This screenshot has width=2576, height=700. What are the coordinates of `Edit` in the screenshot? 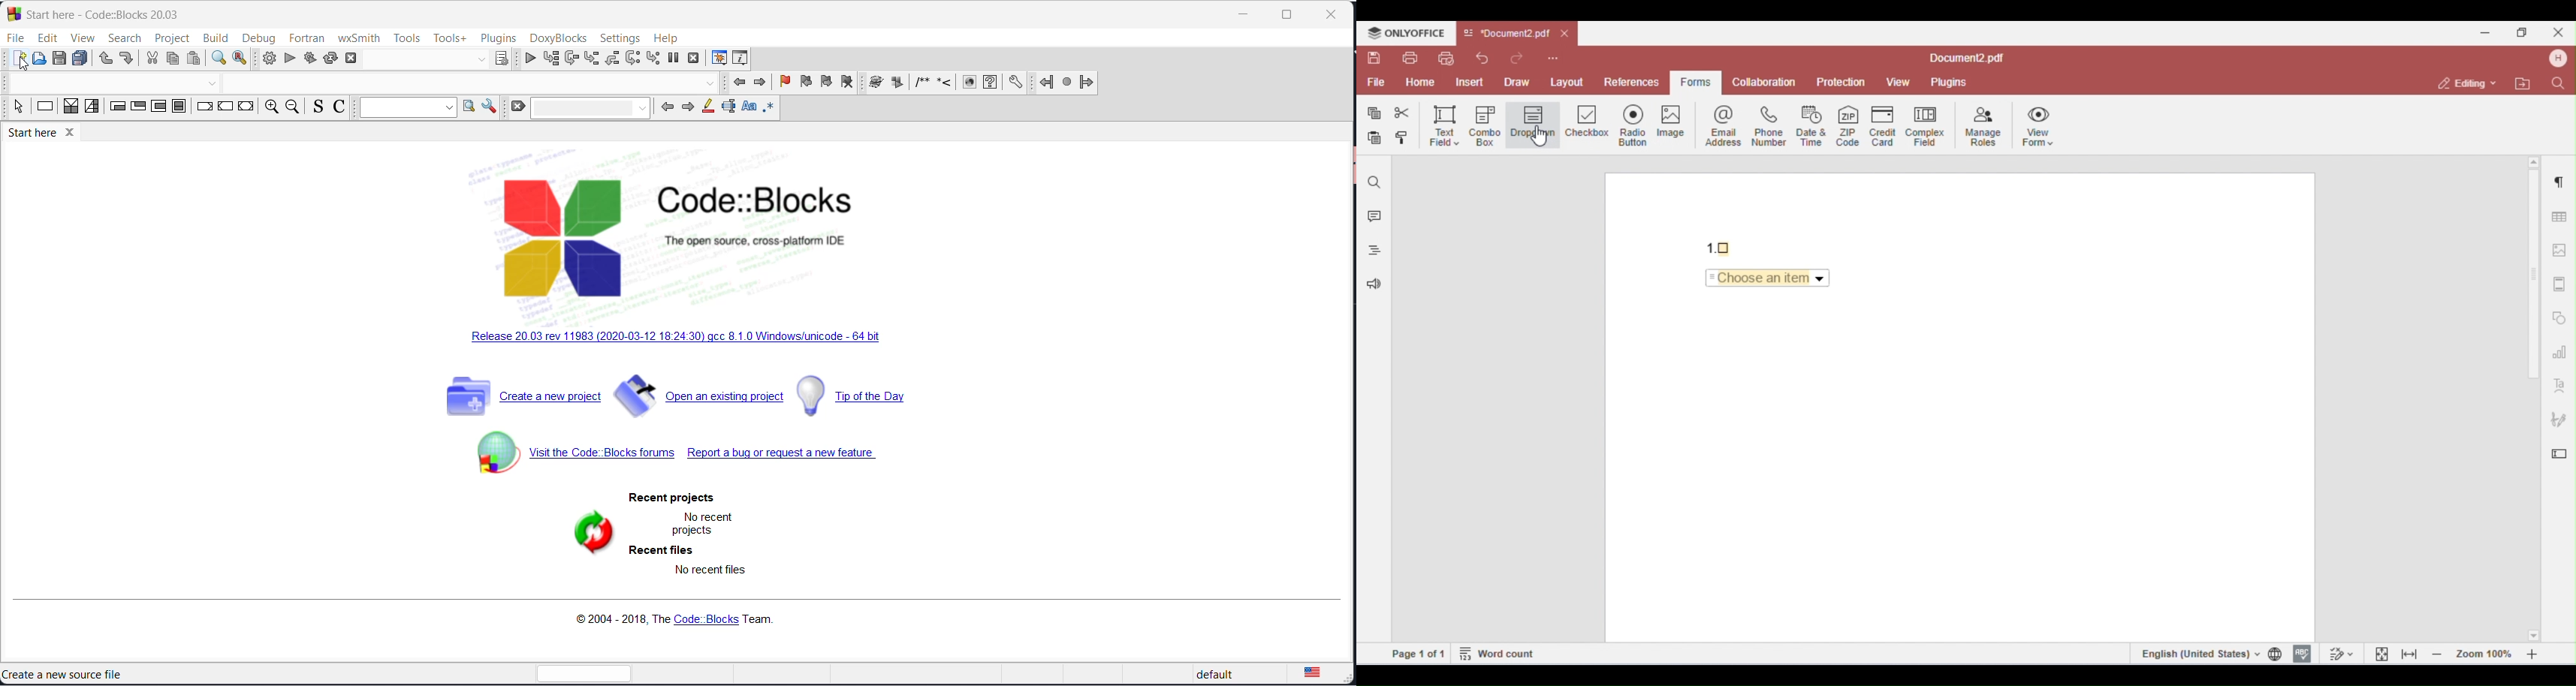 It's located at (47, 36).